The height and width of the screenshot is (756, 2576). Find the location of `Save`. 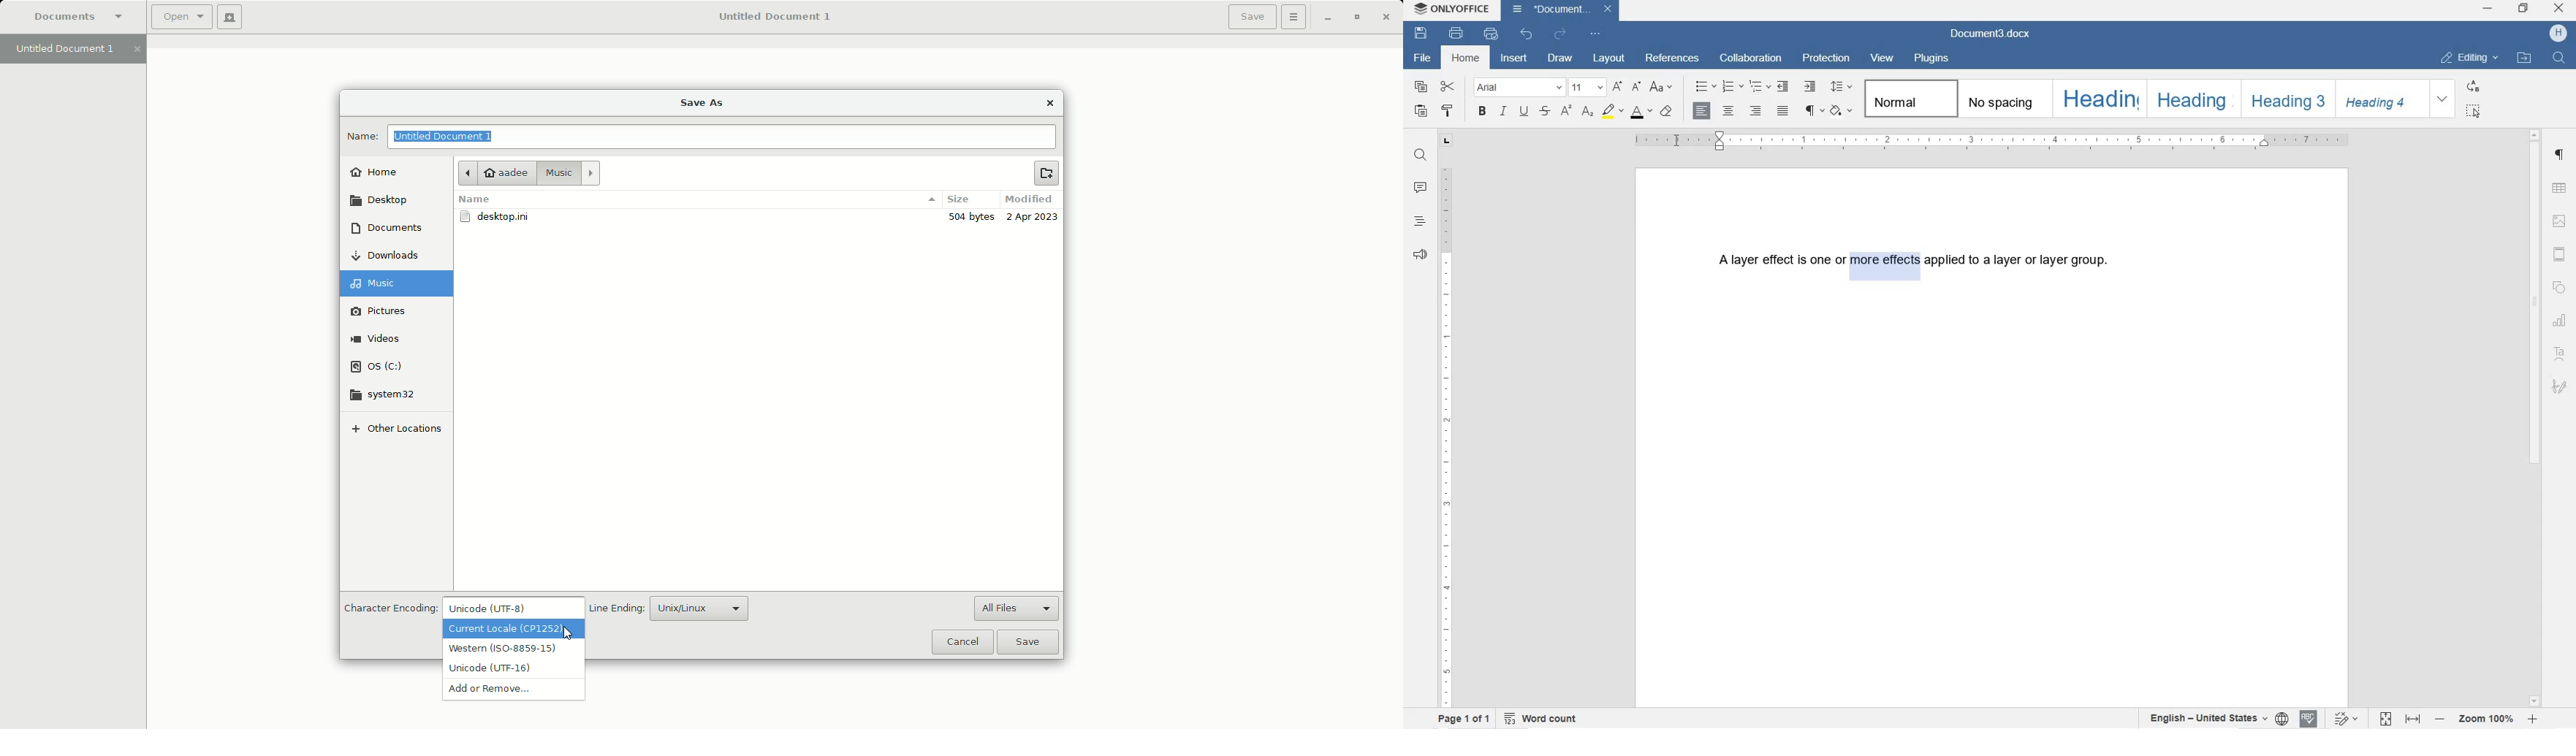

Save is located at coordinates (1250, 18).